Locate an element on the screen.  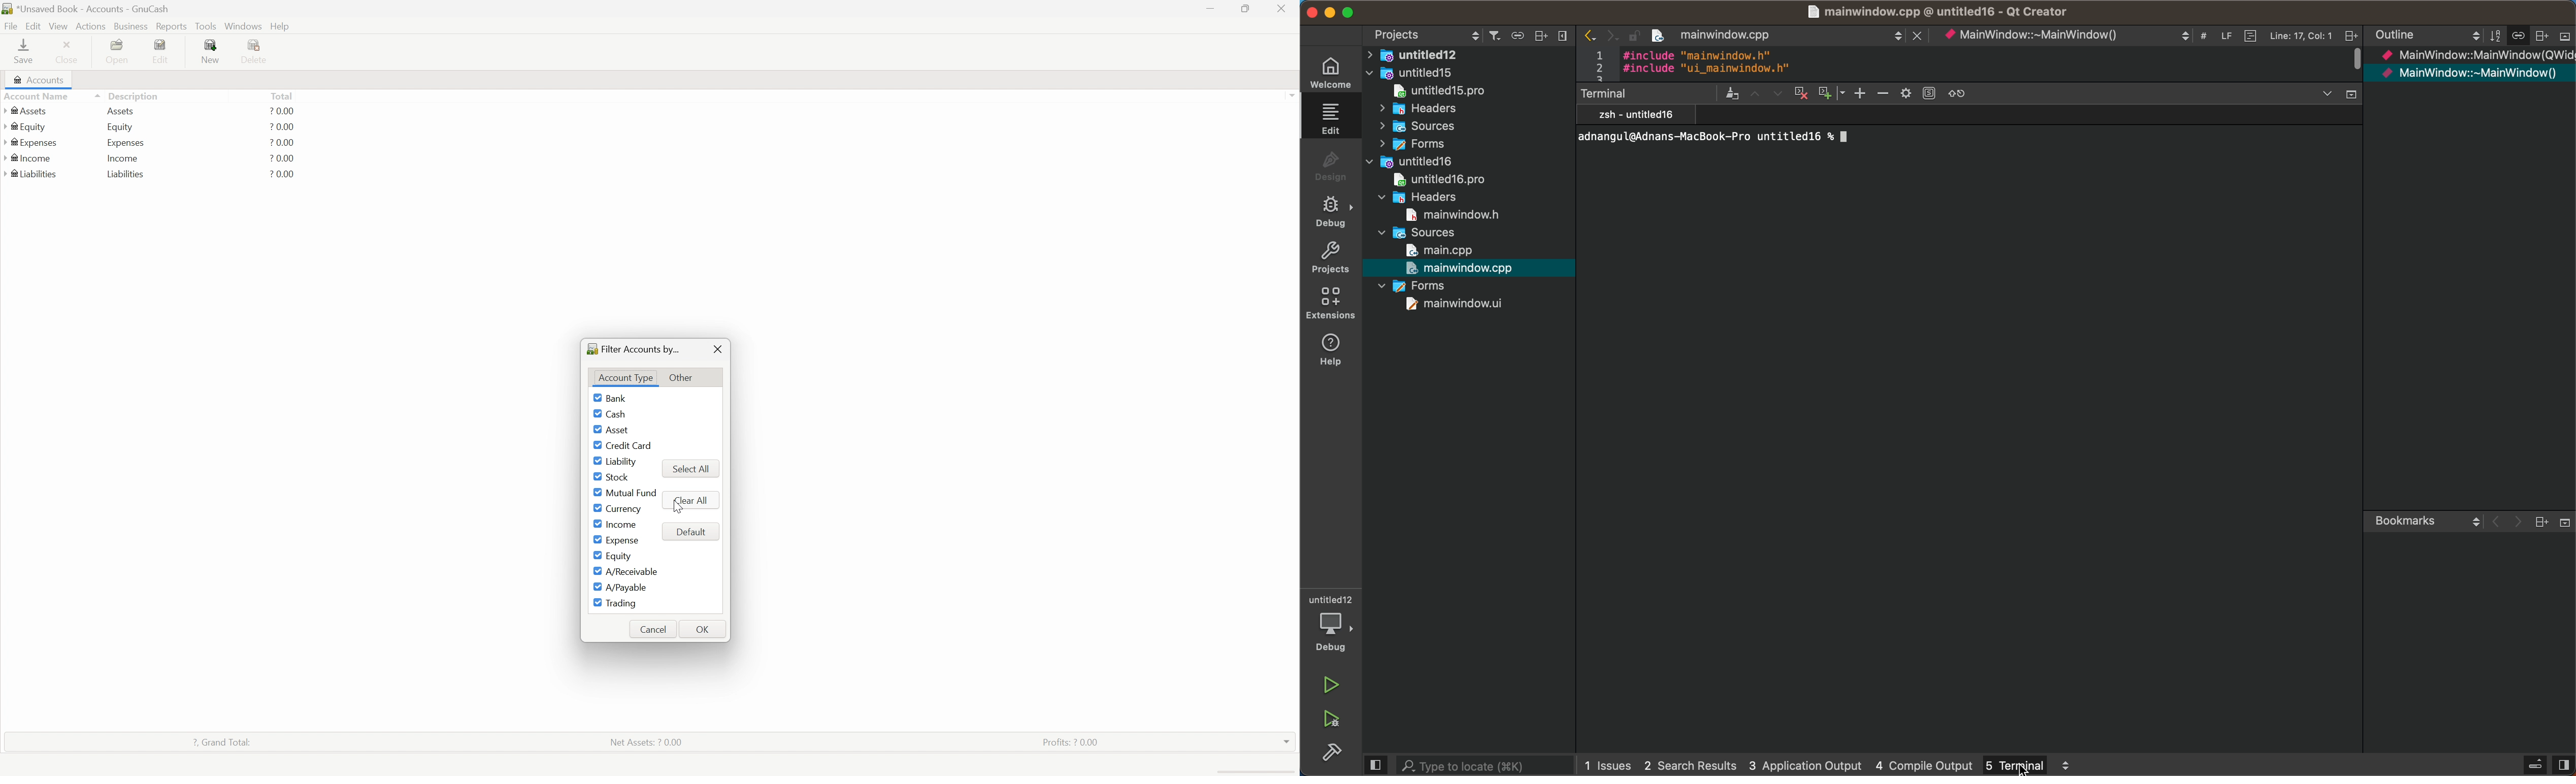
terminal code is located at coordinates (1890, 139).